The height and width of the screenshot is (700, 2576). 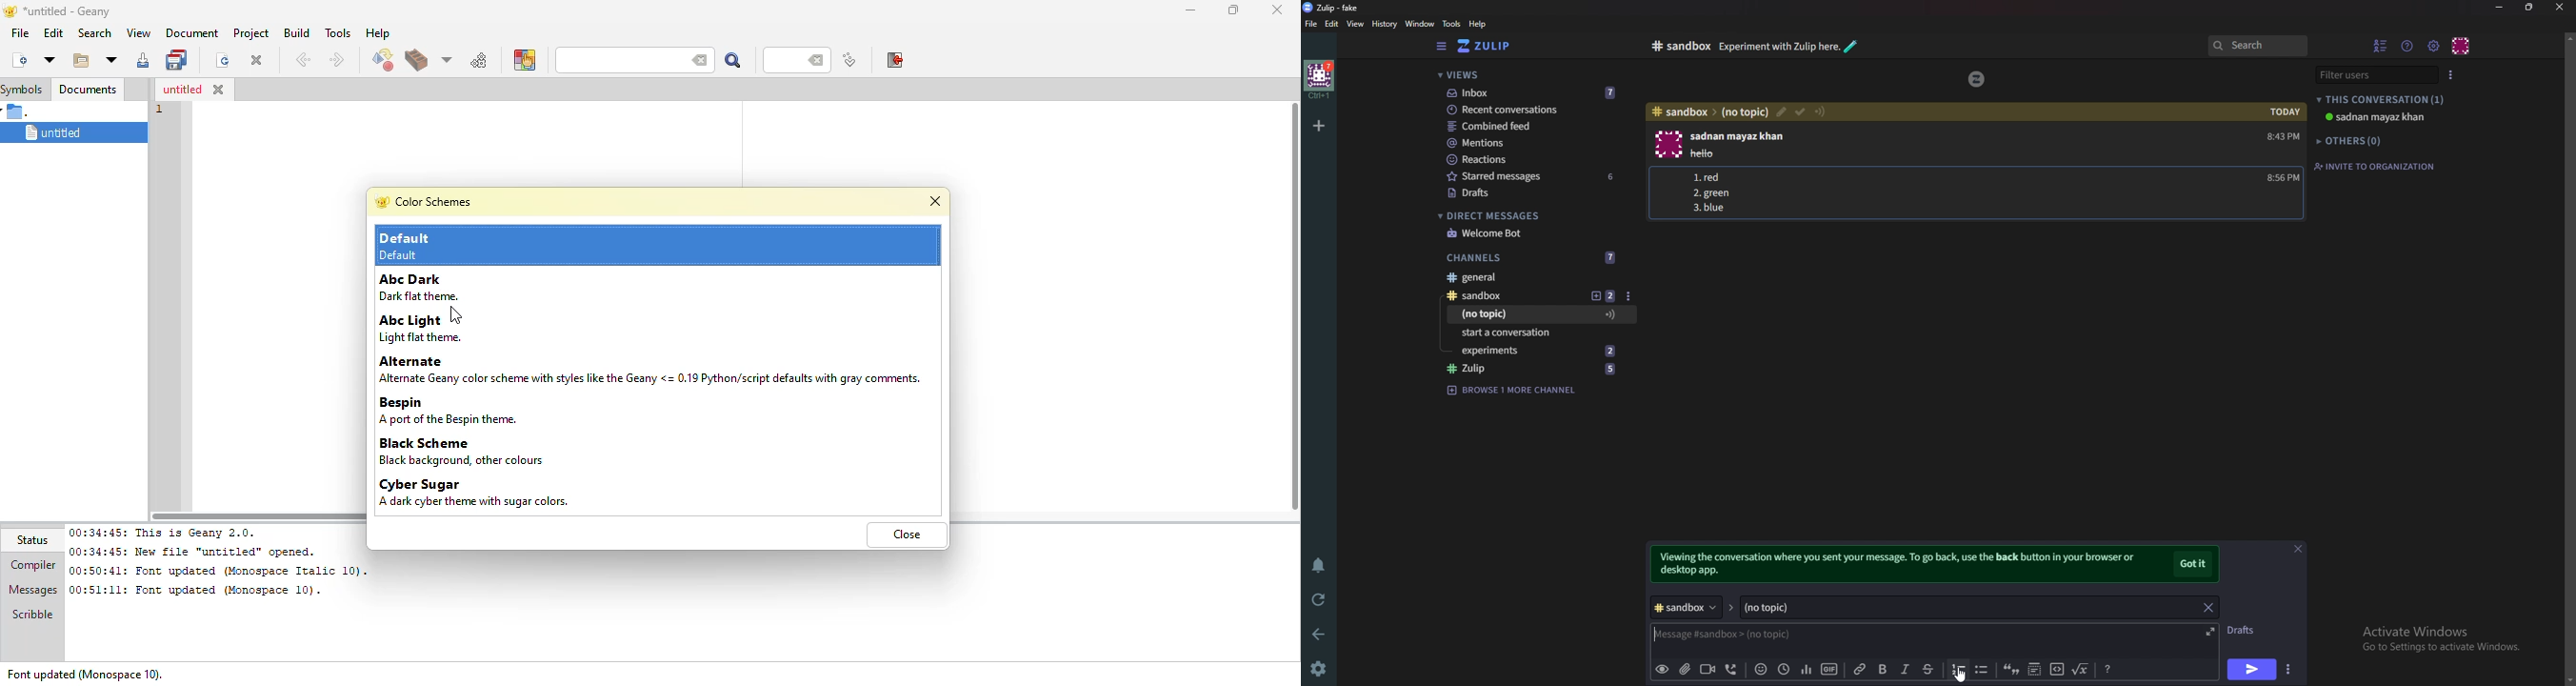 What do you see at coordinates (1311, 25) in the screenshot?
I see `File` at bounding box center [1311, 25].